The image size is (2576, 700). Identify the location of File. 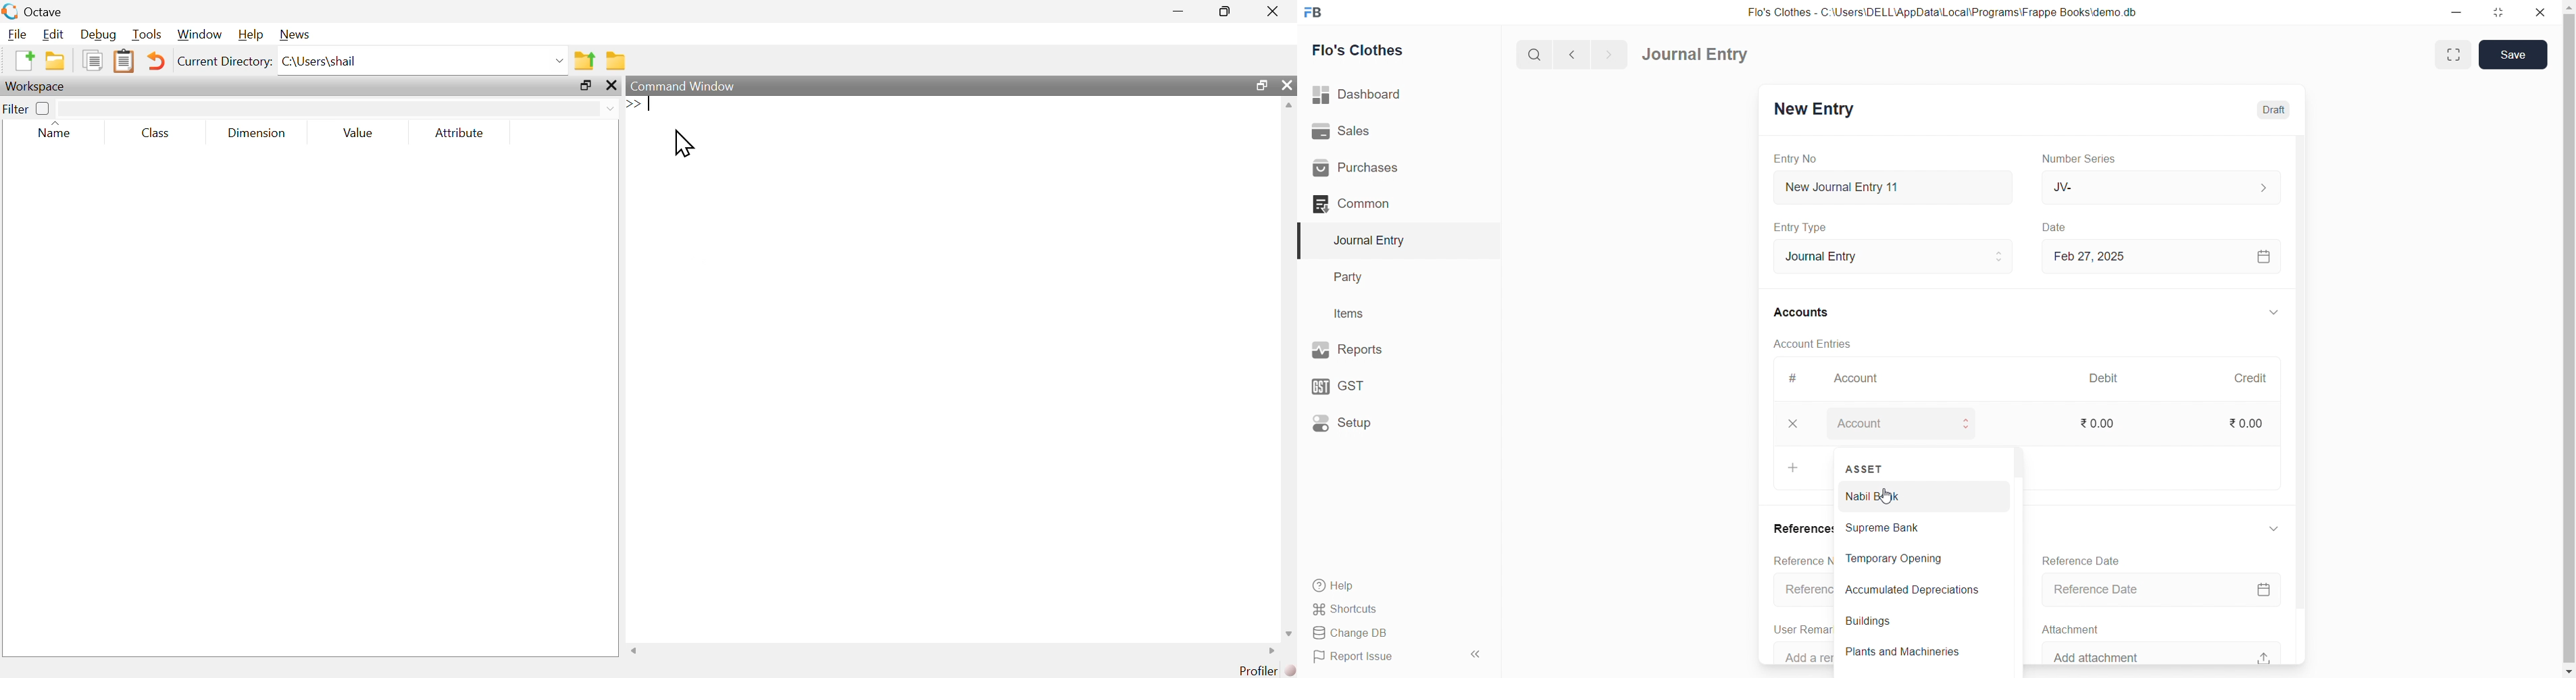
(15, 34).